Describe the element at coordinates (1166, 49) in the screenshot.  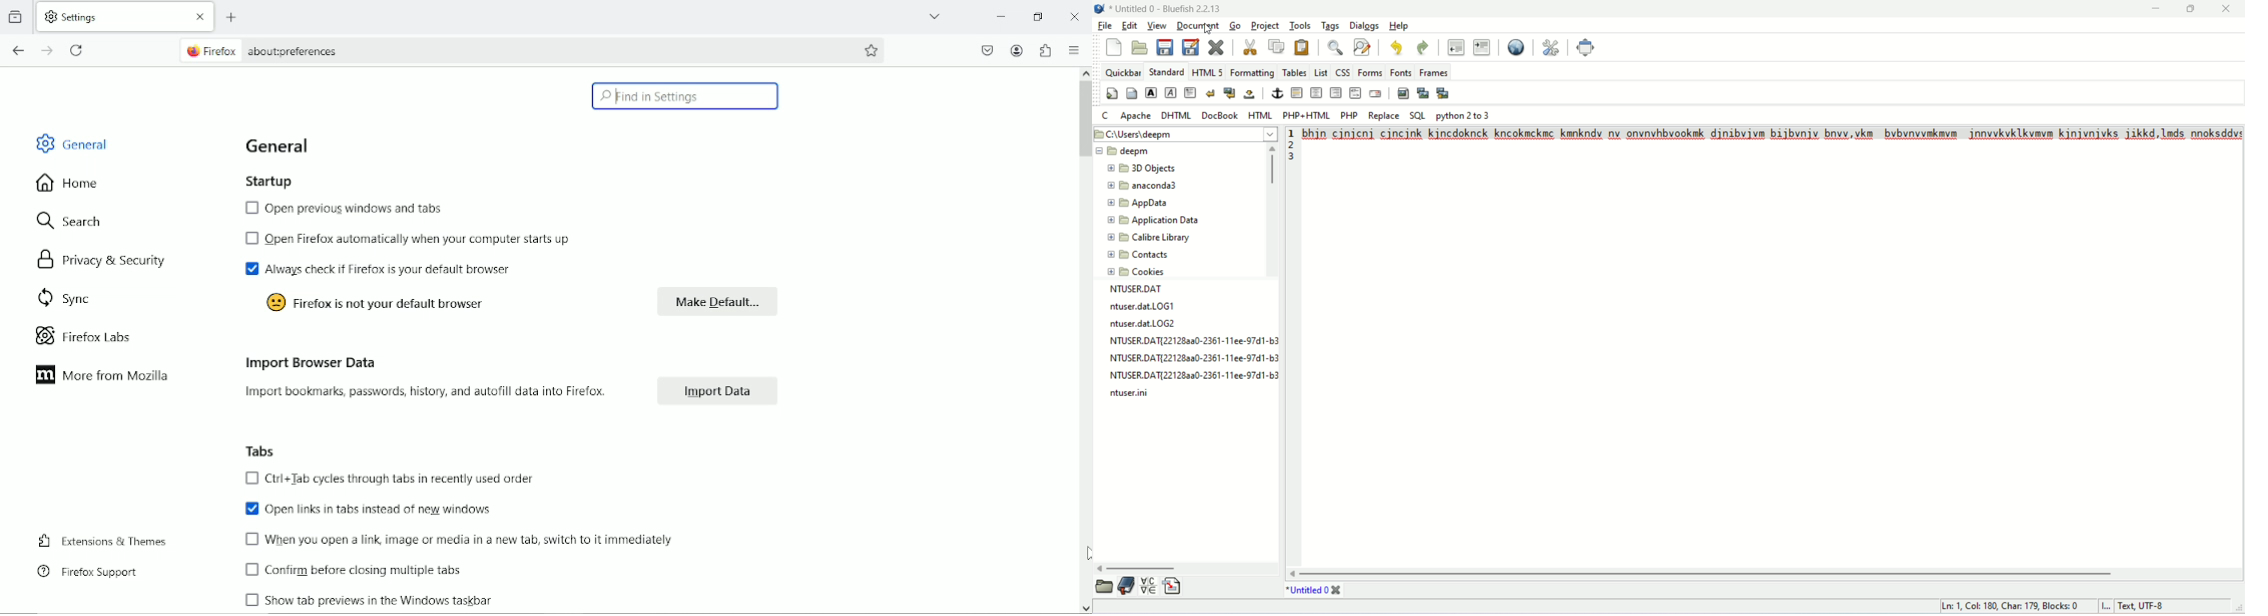
I see `save current file` at that location.